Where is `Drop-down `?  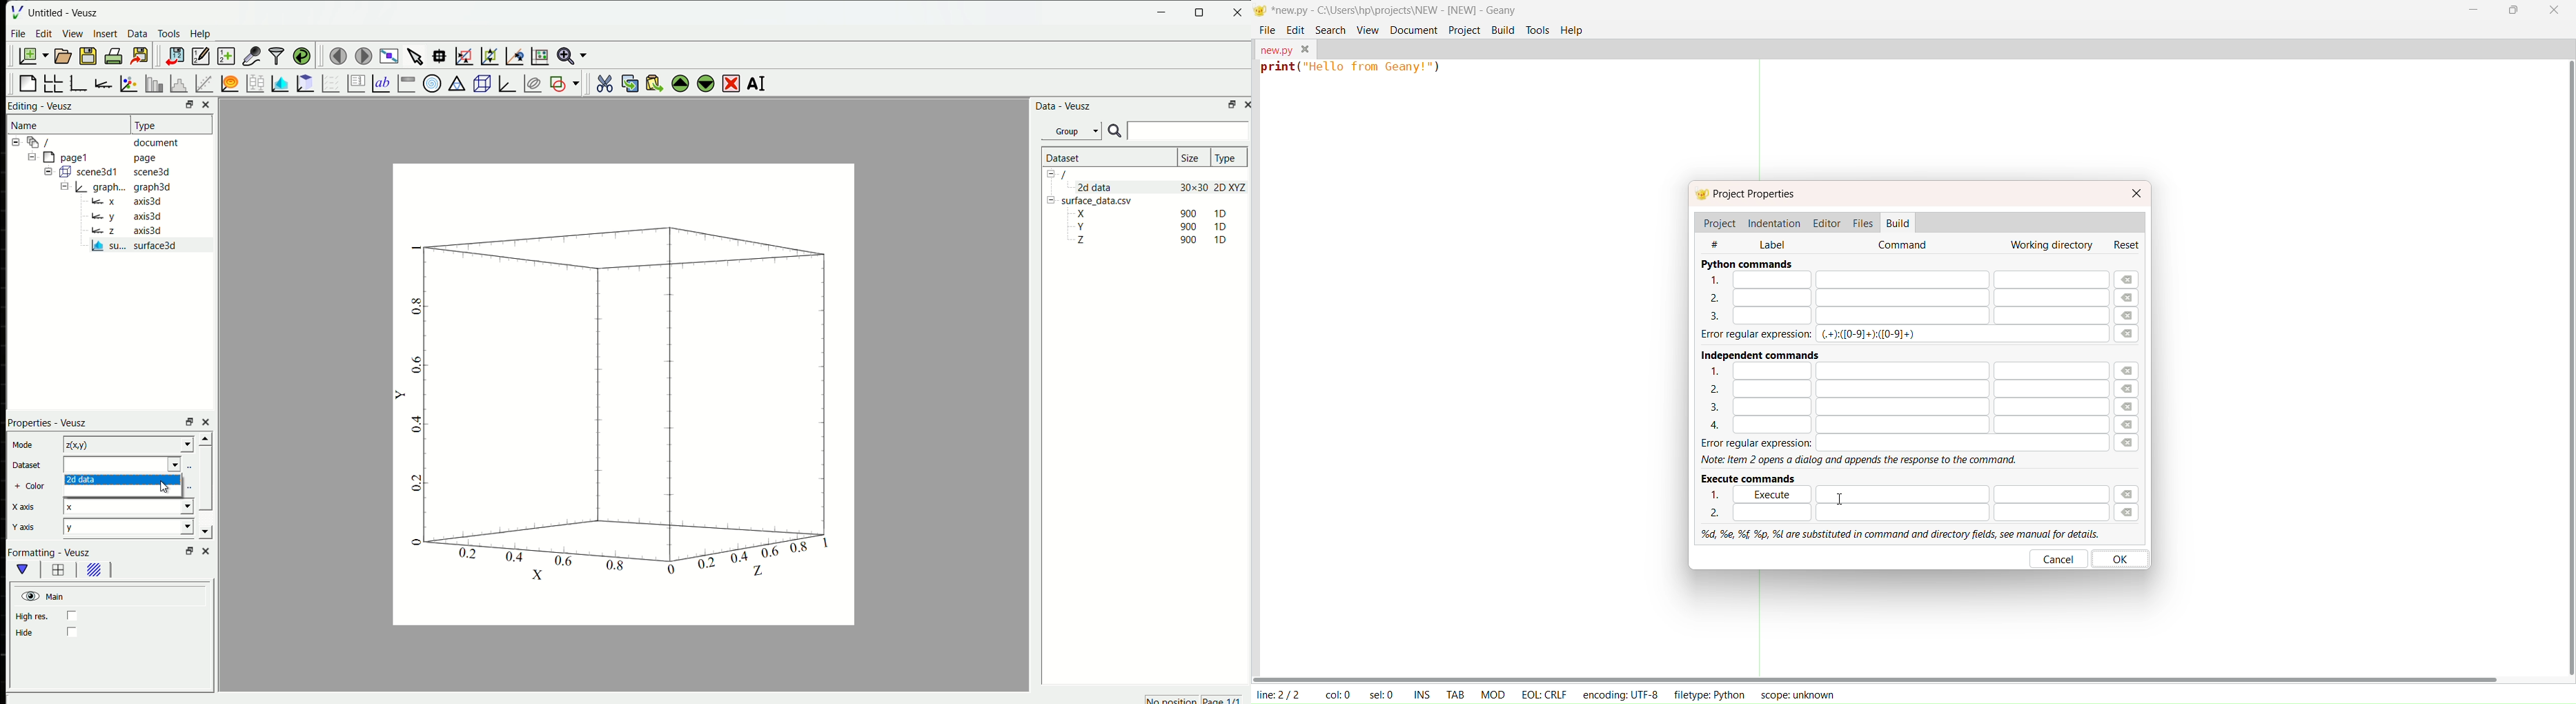 Drop-down  is located at coordinates (189, 444).